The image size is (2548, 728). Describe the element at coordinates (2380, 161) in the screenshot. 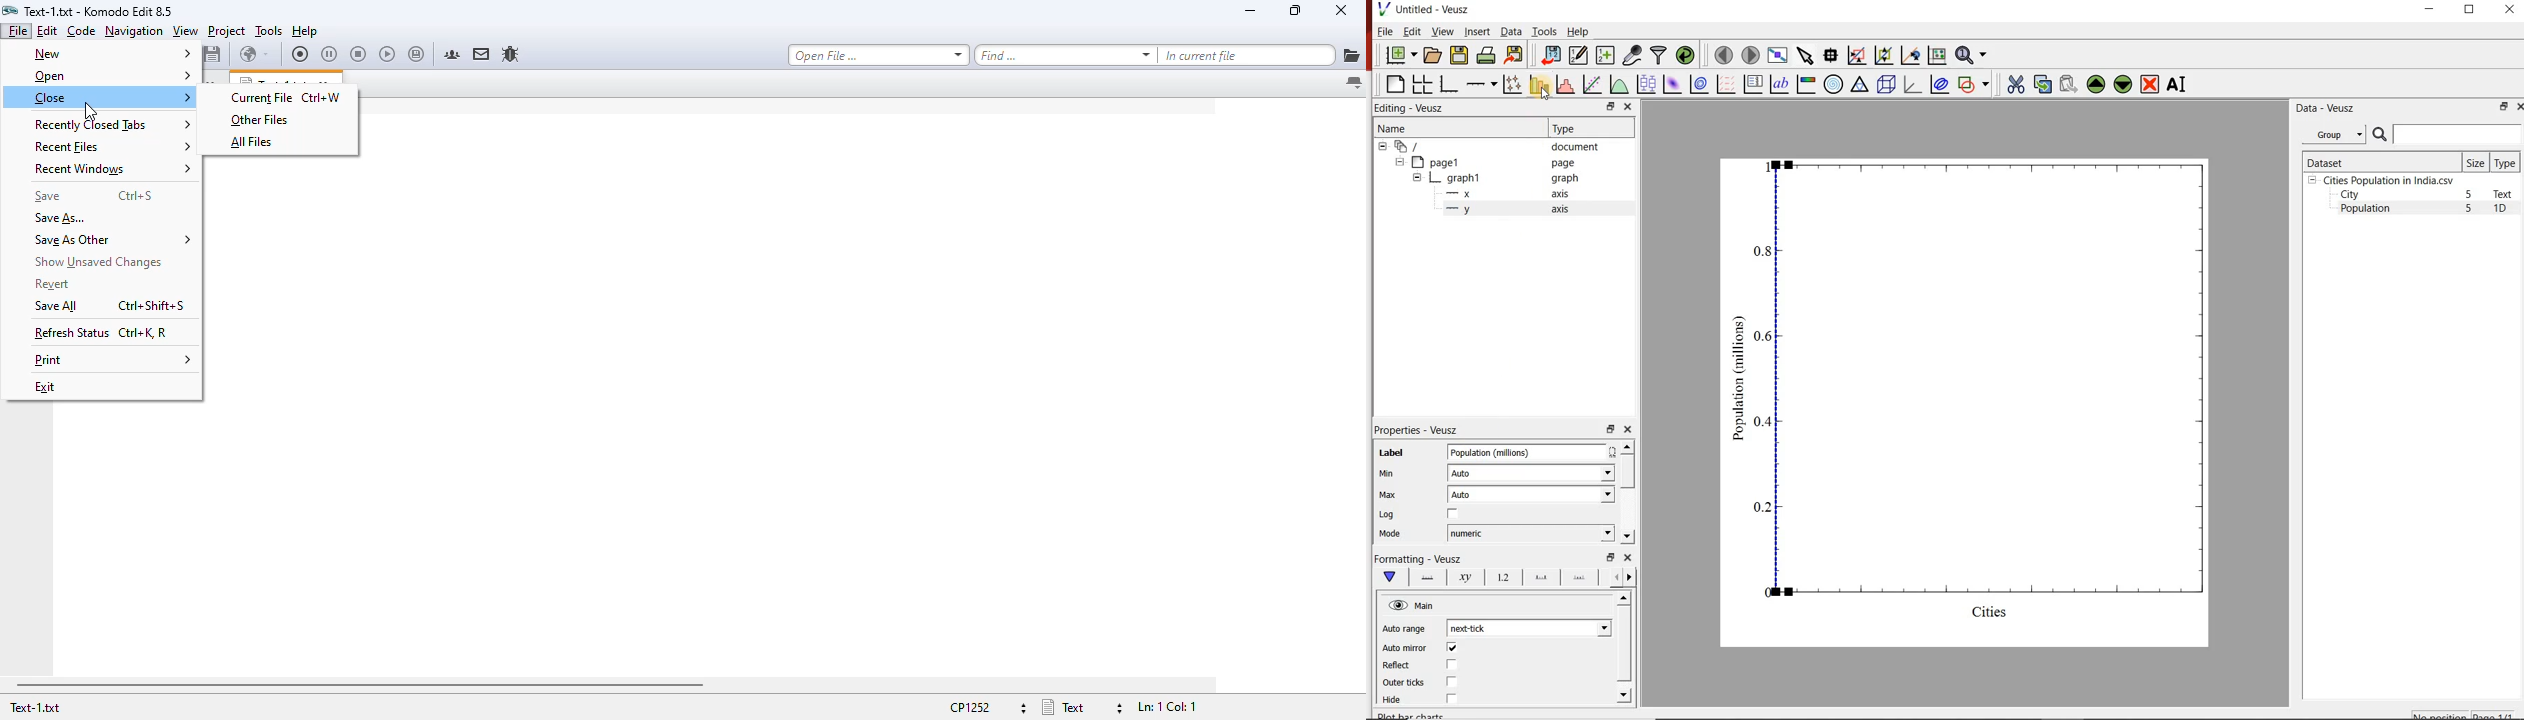

I see `Dataset` at that location.